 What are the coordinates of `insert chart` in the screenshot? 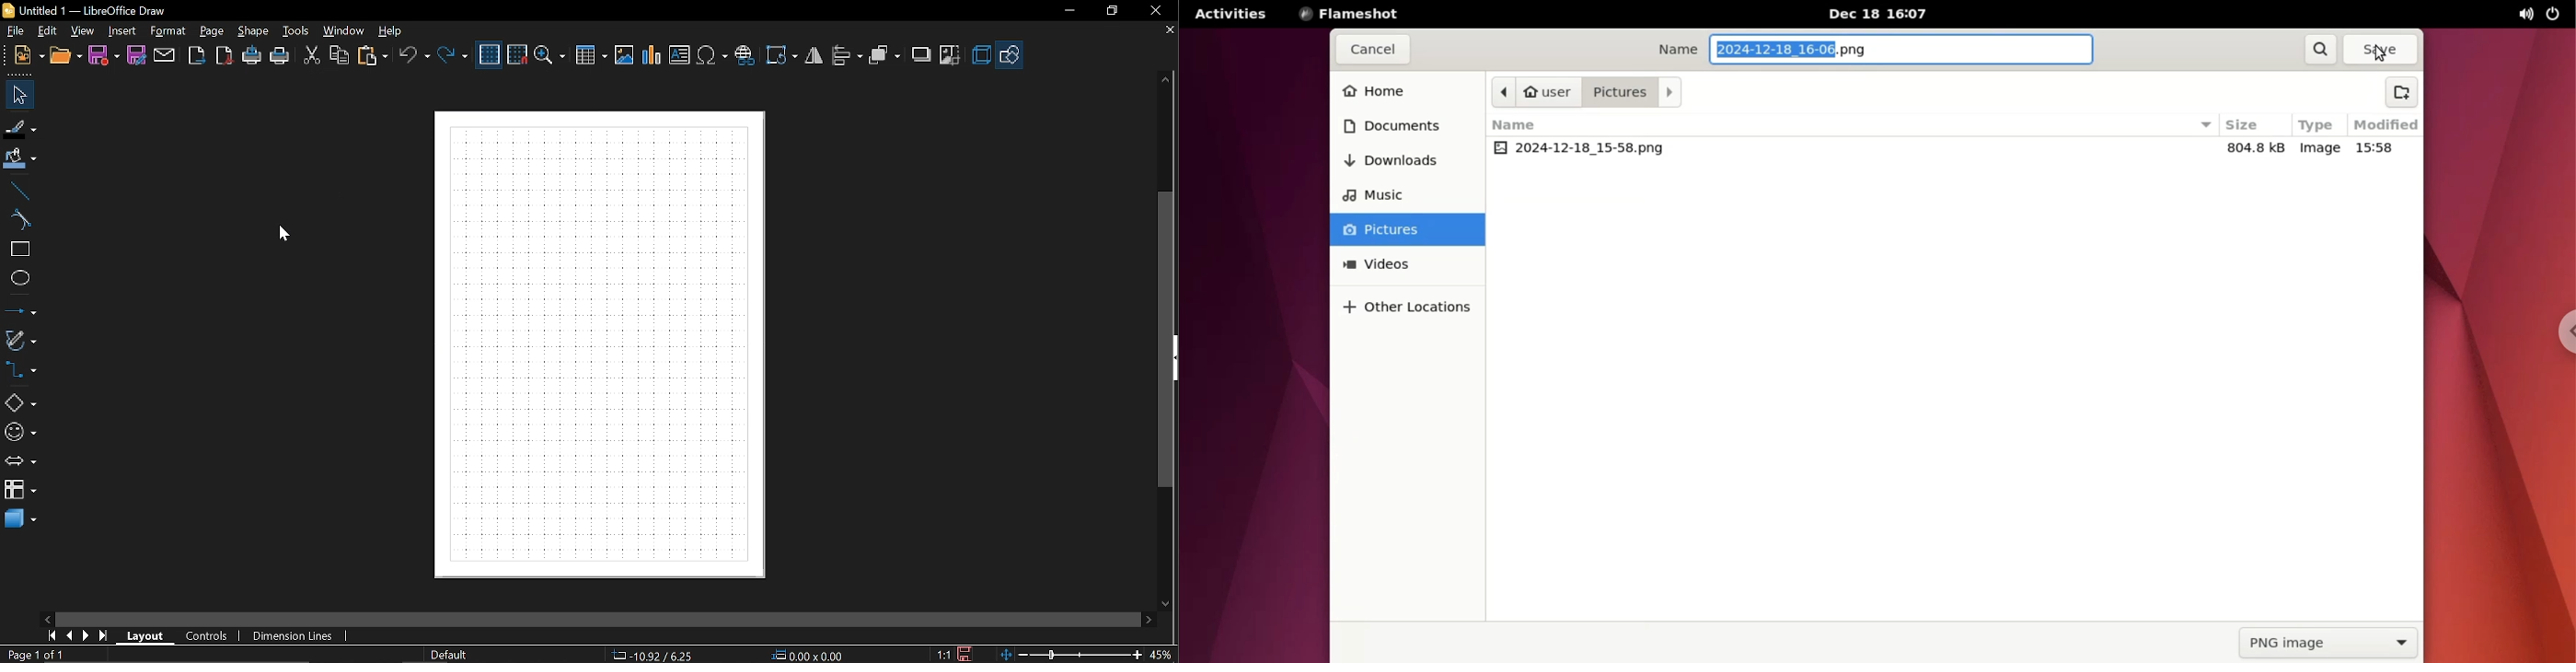 It's located at (653, 55).